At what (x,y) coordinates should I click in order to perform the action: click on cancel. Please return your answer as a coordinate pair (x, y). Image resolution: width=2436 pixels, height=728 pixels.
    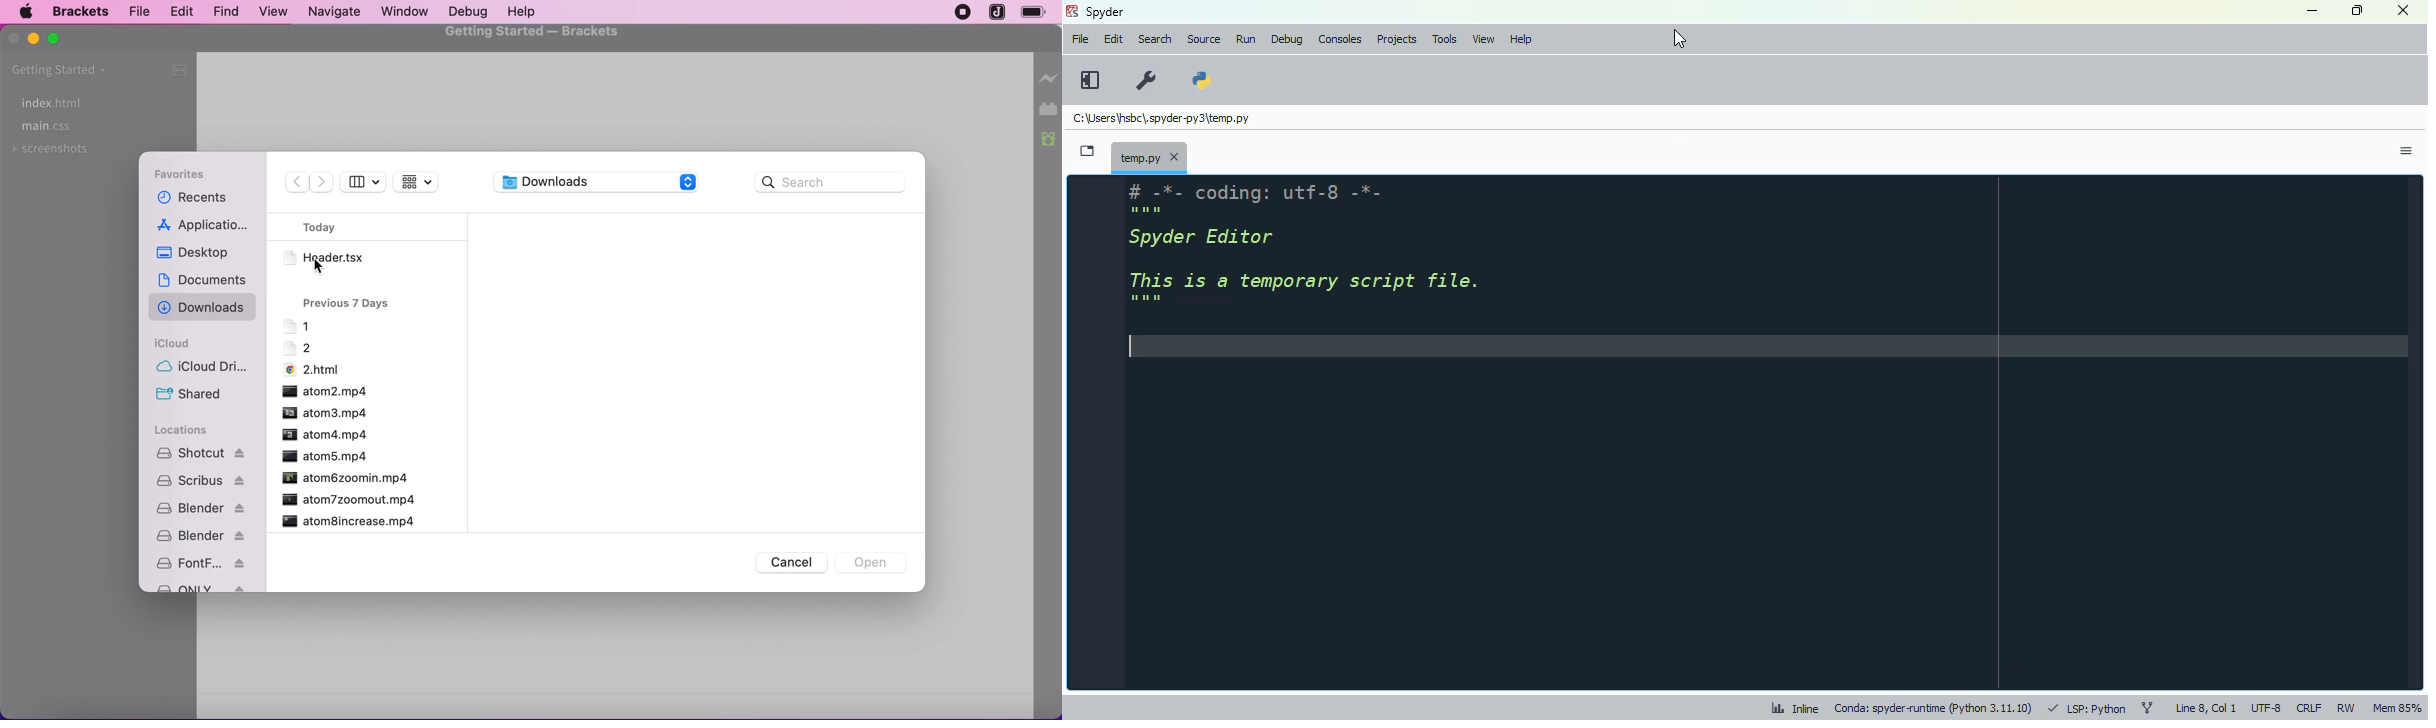
    Looking at the image, I should click on (785, 563).